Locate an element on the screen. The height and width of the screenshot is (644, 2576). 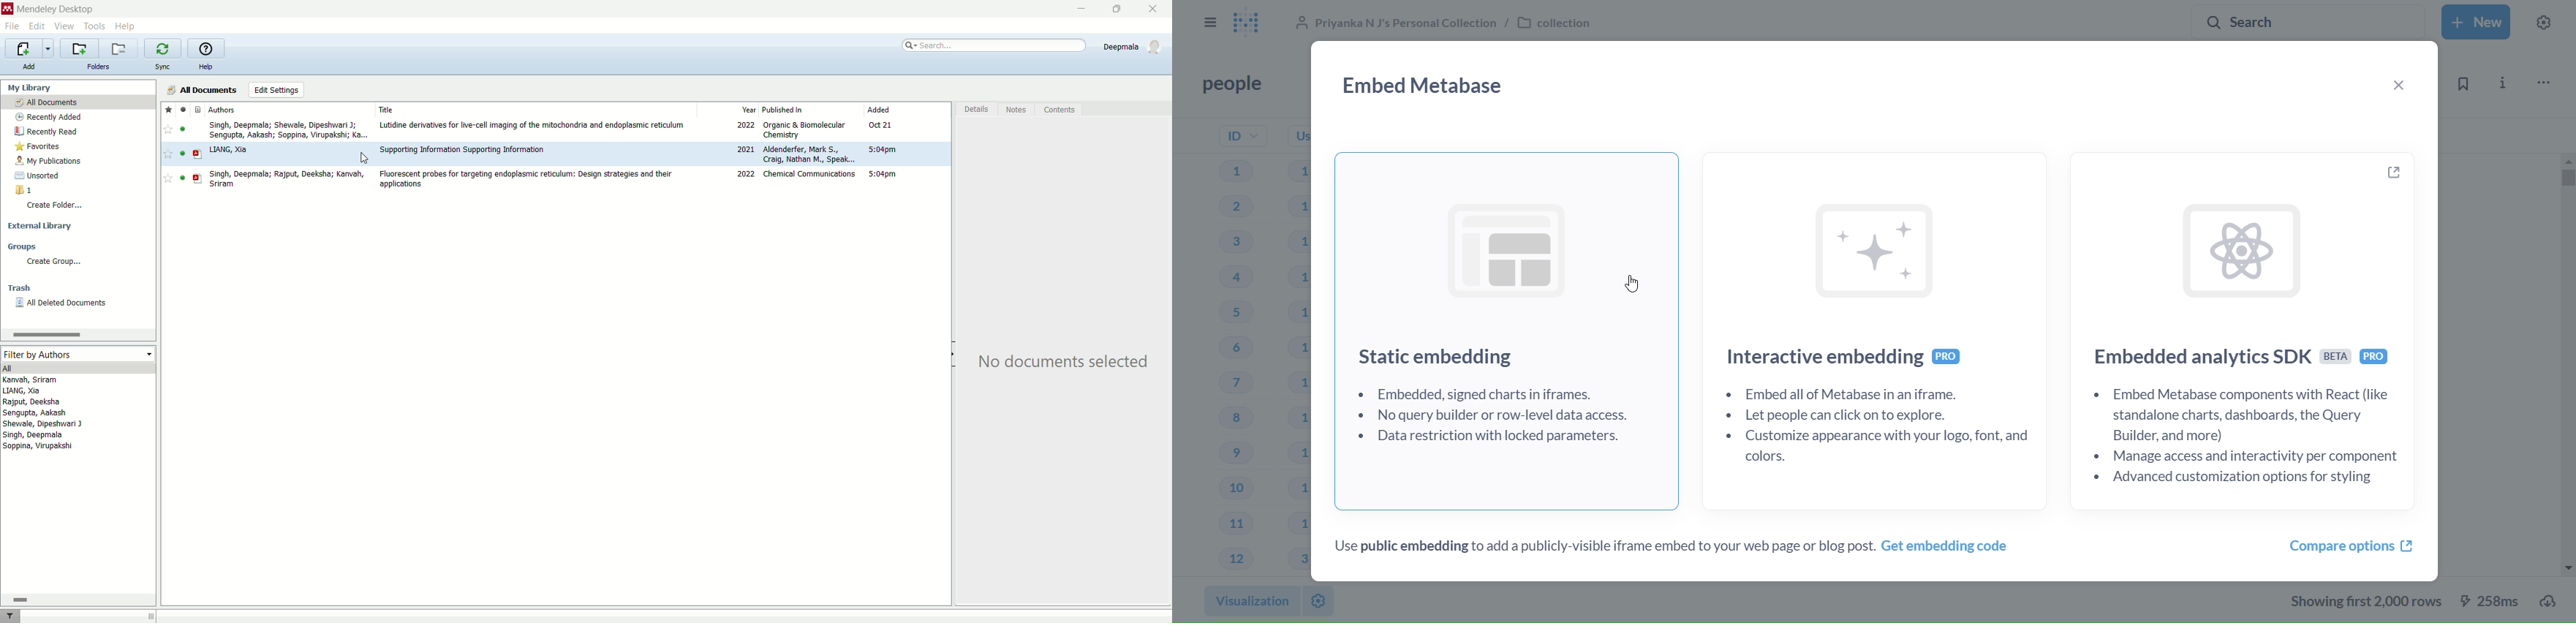
document type is located at coordinates (197, 109).